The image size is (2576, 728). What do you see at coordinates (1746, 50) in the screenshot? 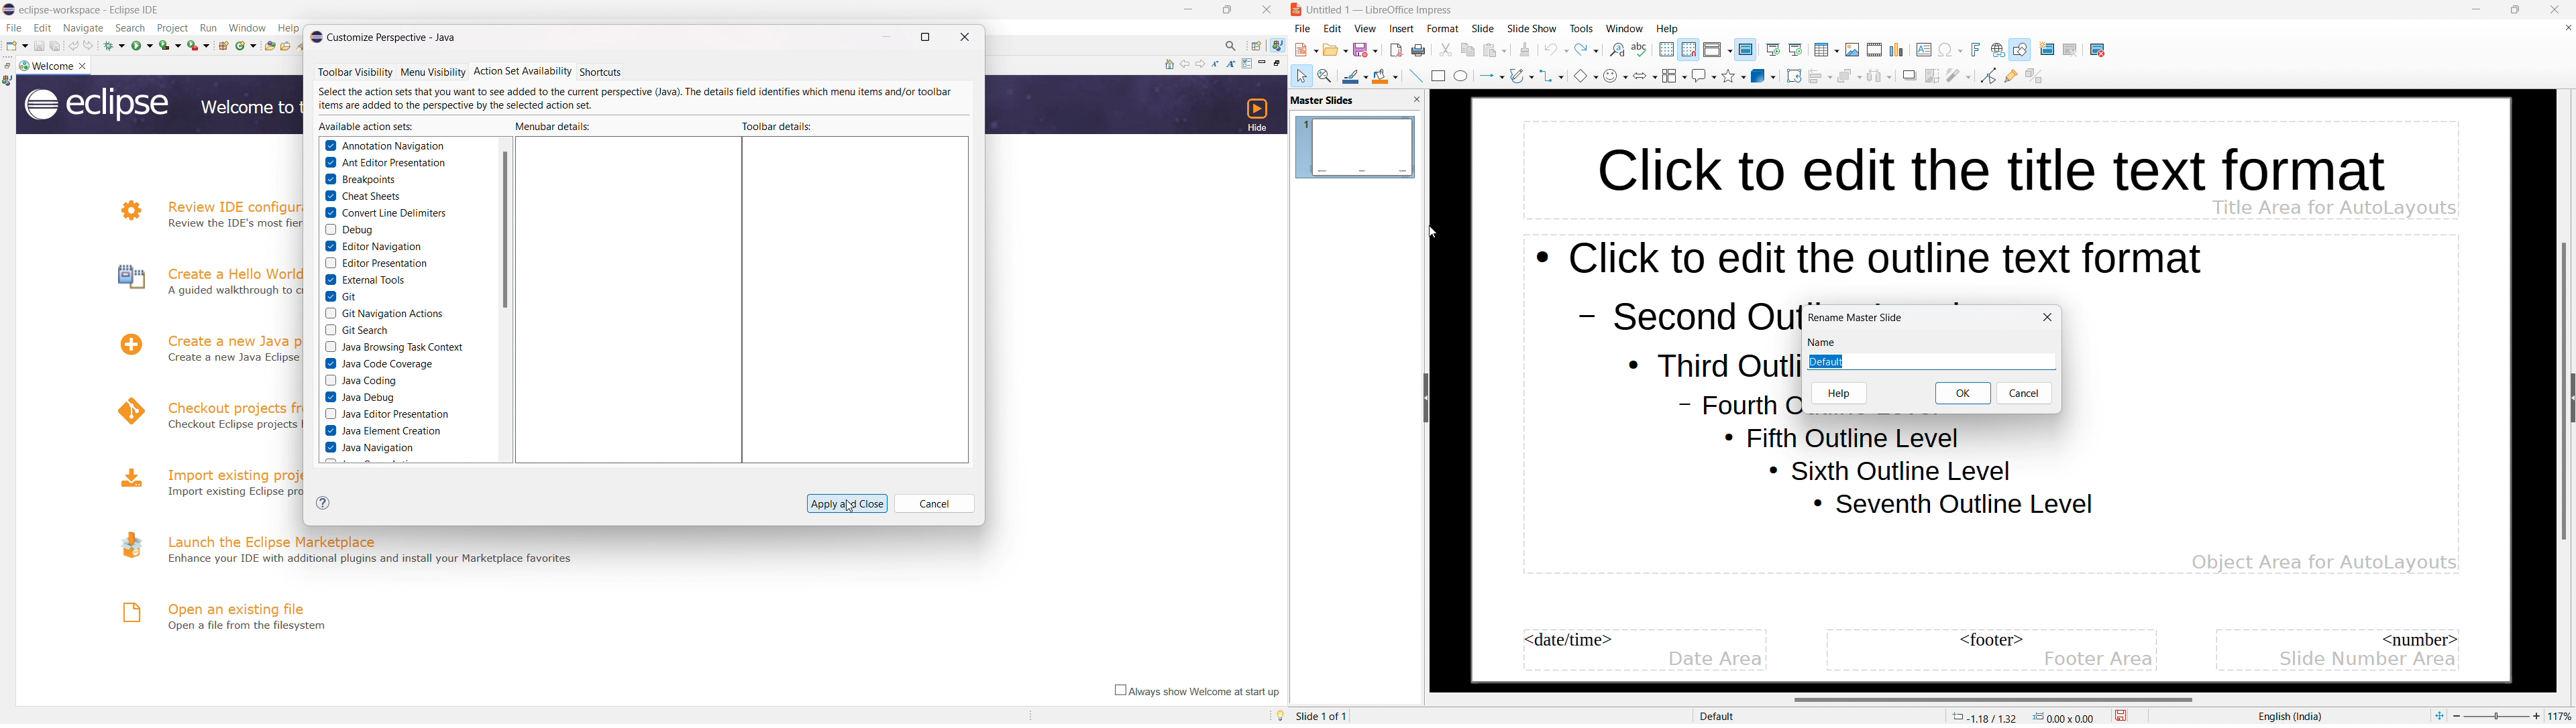
I see `master slide` at bounding box center [1746, 50].